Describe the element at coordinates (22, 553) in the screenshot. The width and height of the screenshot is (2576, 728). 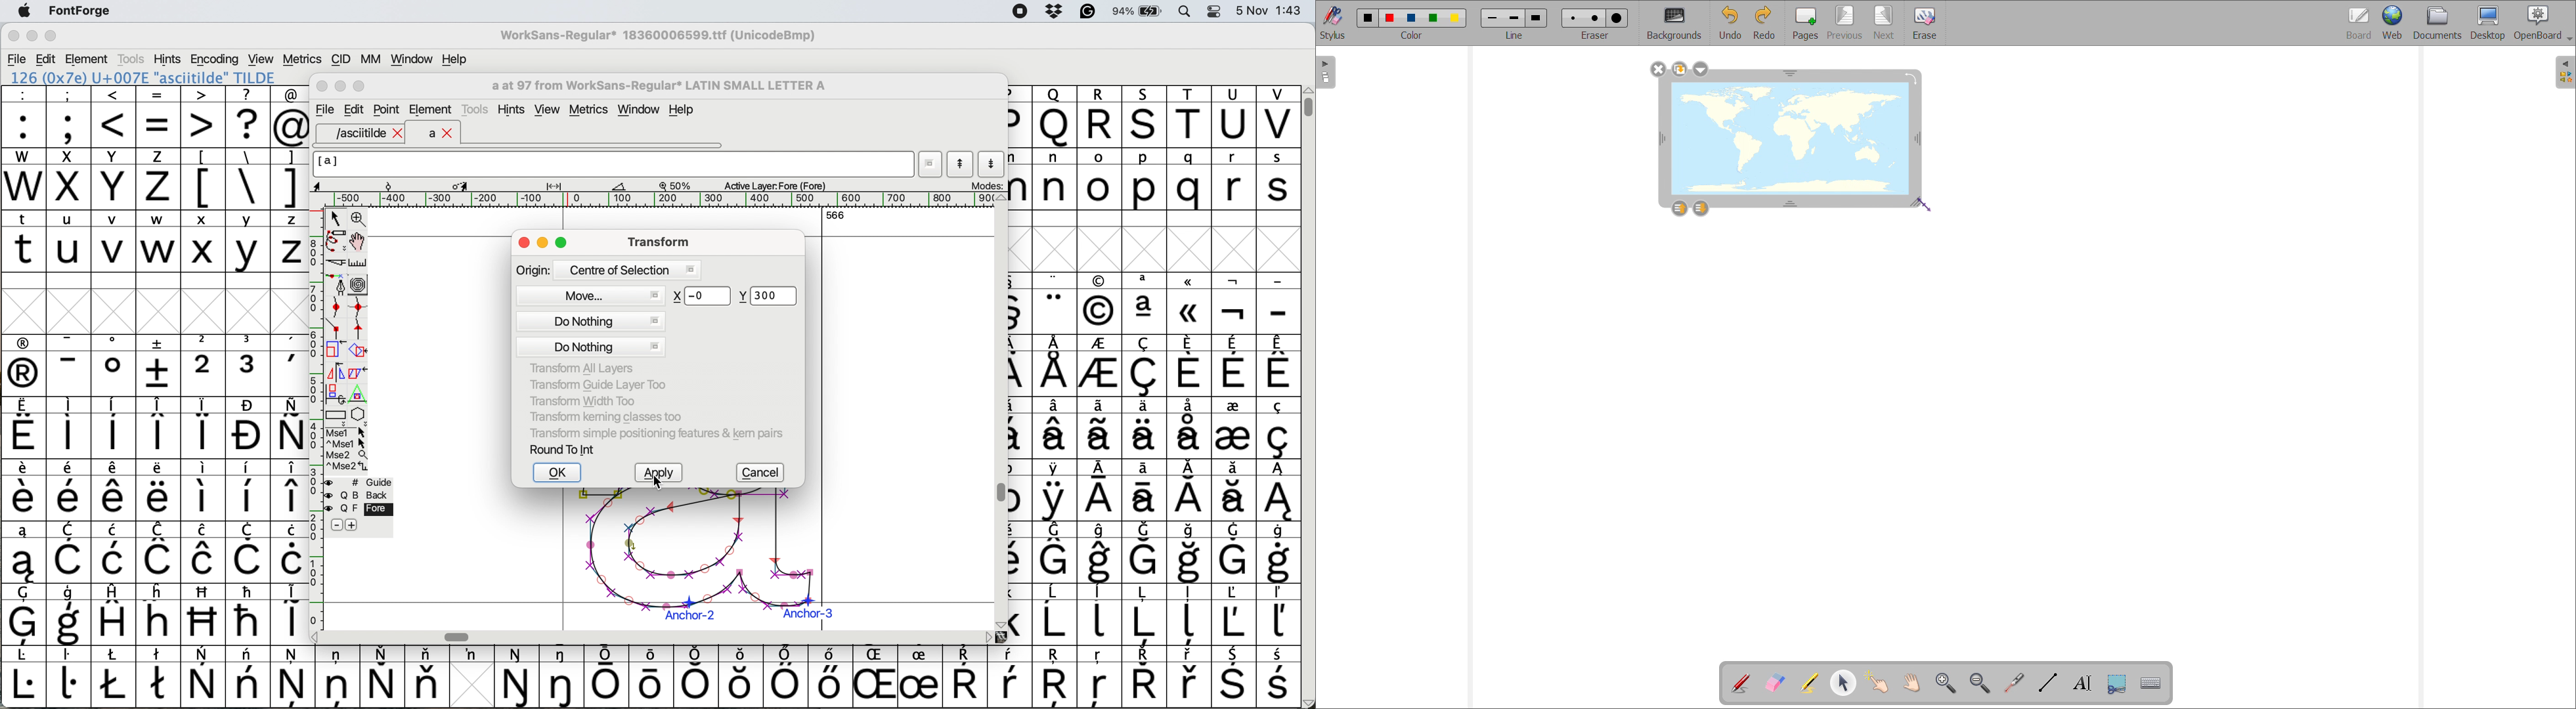
I see `symbol` at that location.